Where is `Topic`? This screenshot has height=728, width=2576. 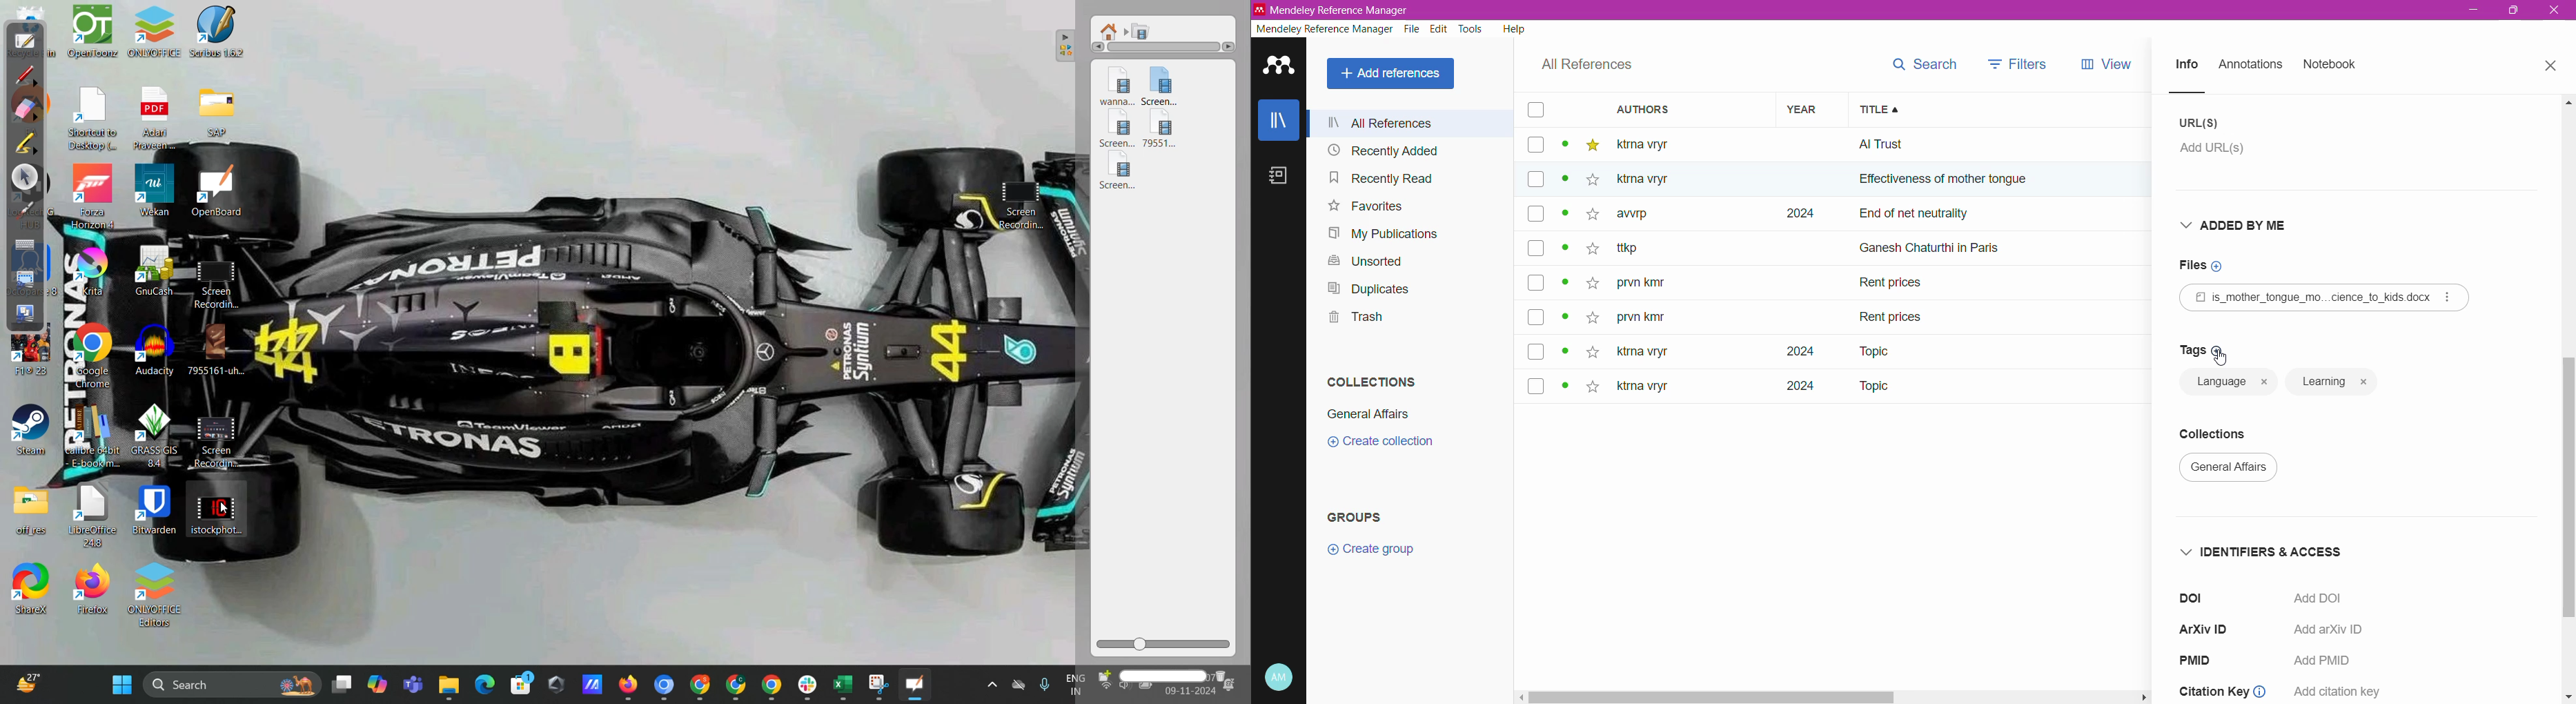
Topic is located at coordinates (1872, 387).